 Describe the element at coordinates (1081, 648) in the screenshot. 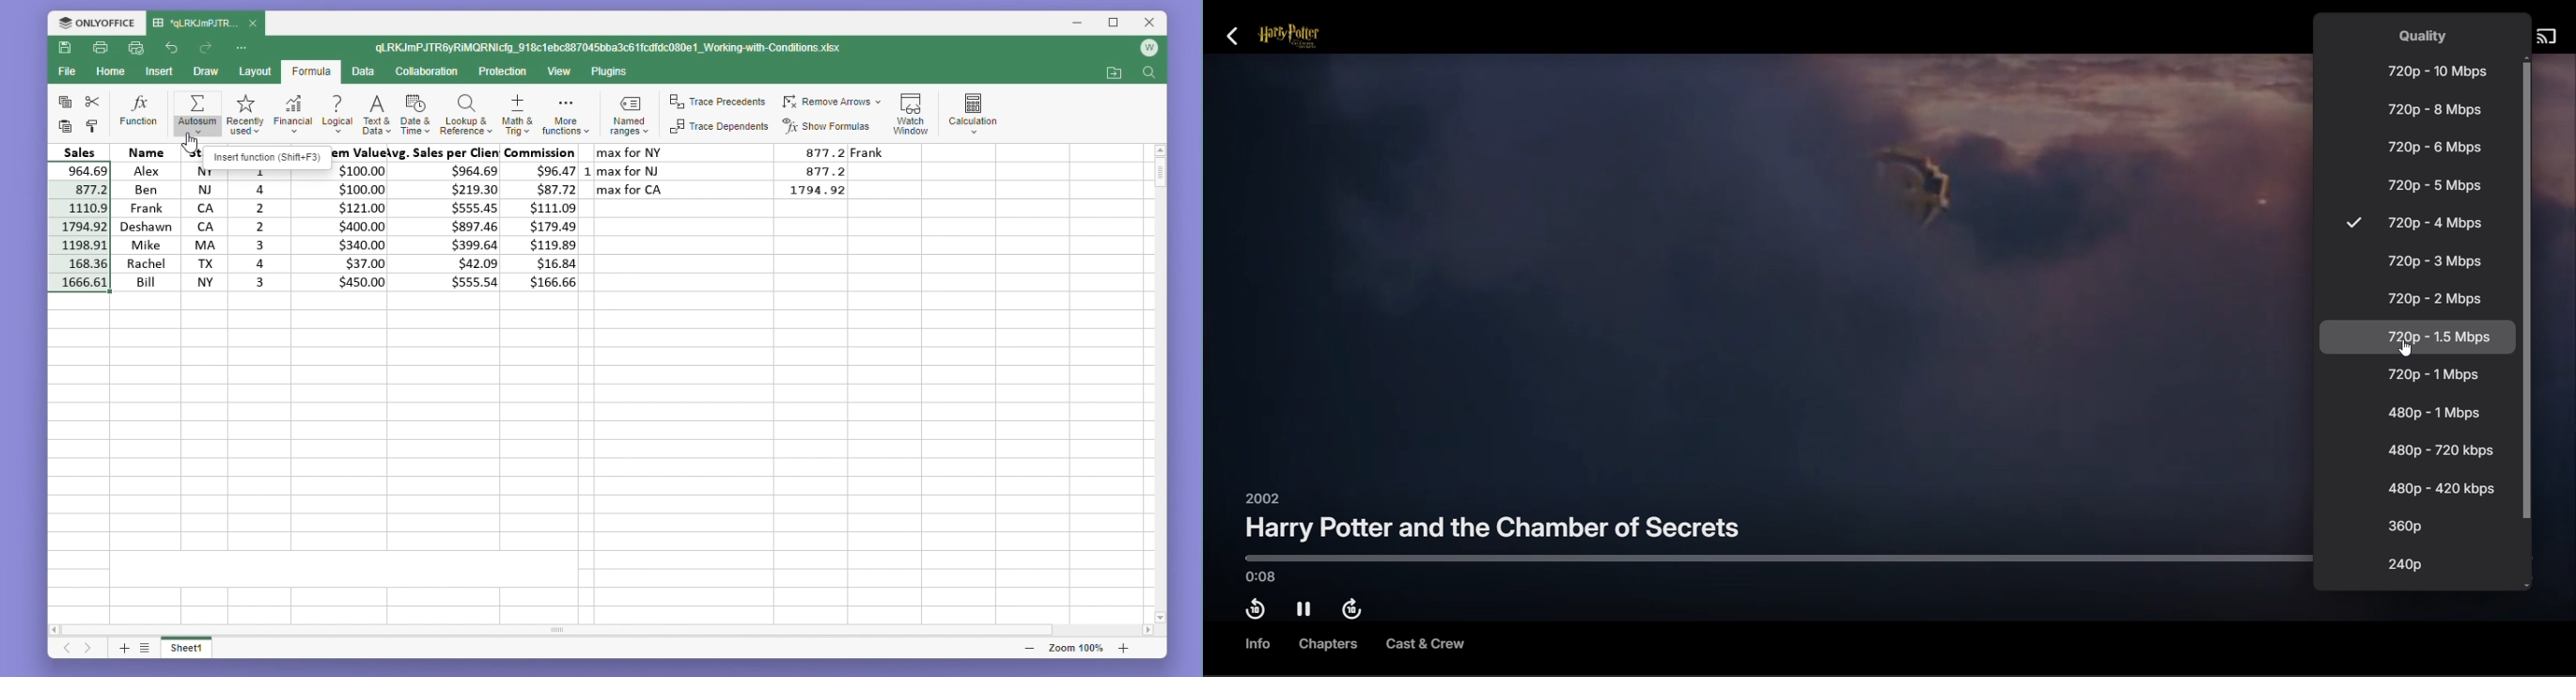

I see `Zoom 100%` at that location.